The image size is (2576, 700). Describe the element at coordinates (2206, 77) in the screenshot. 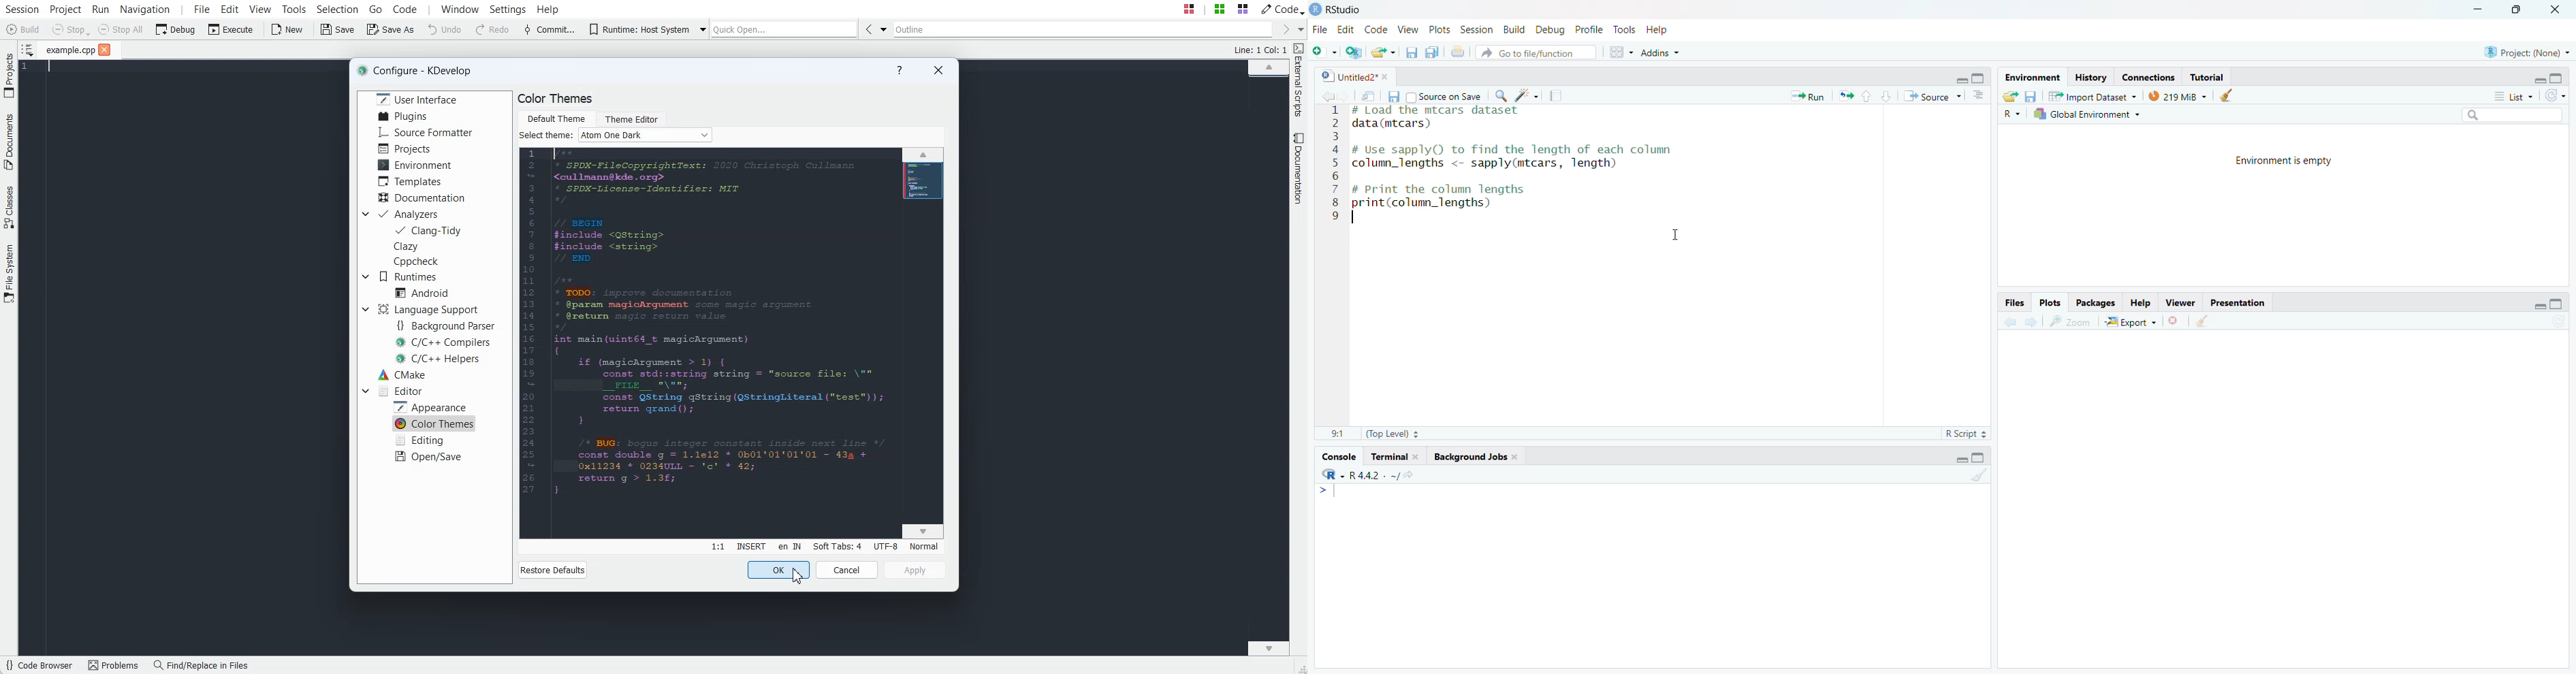

I see `Tutorial` at that location.